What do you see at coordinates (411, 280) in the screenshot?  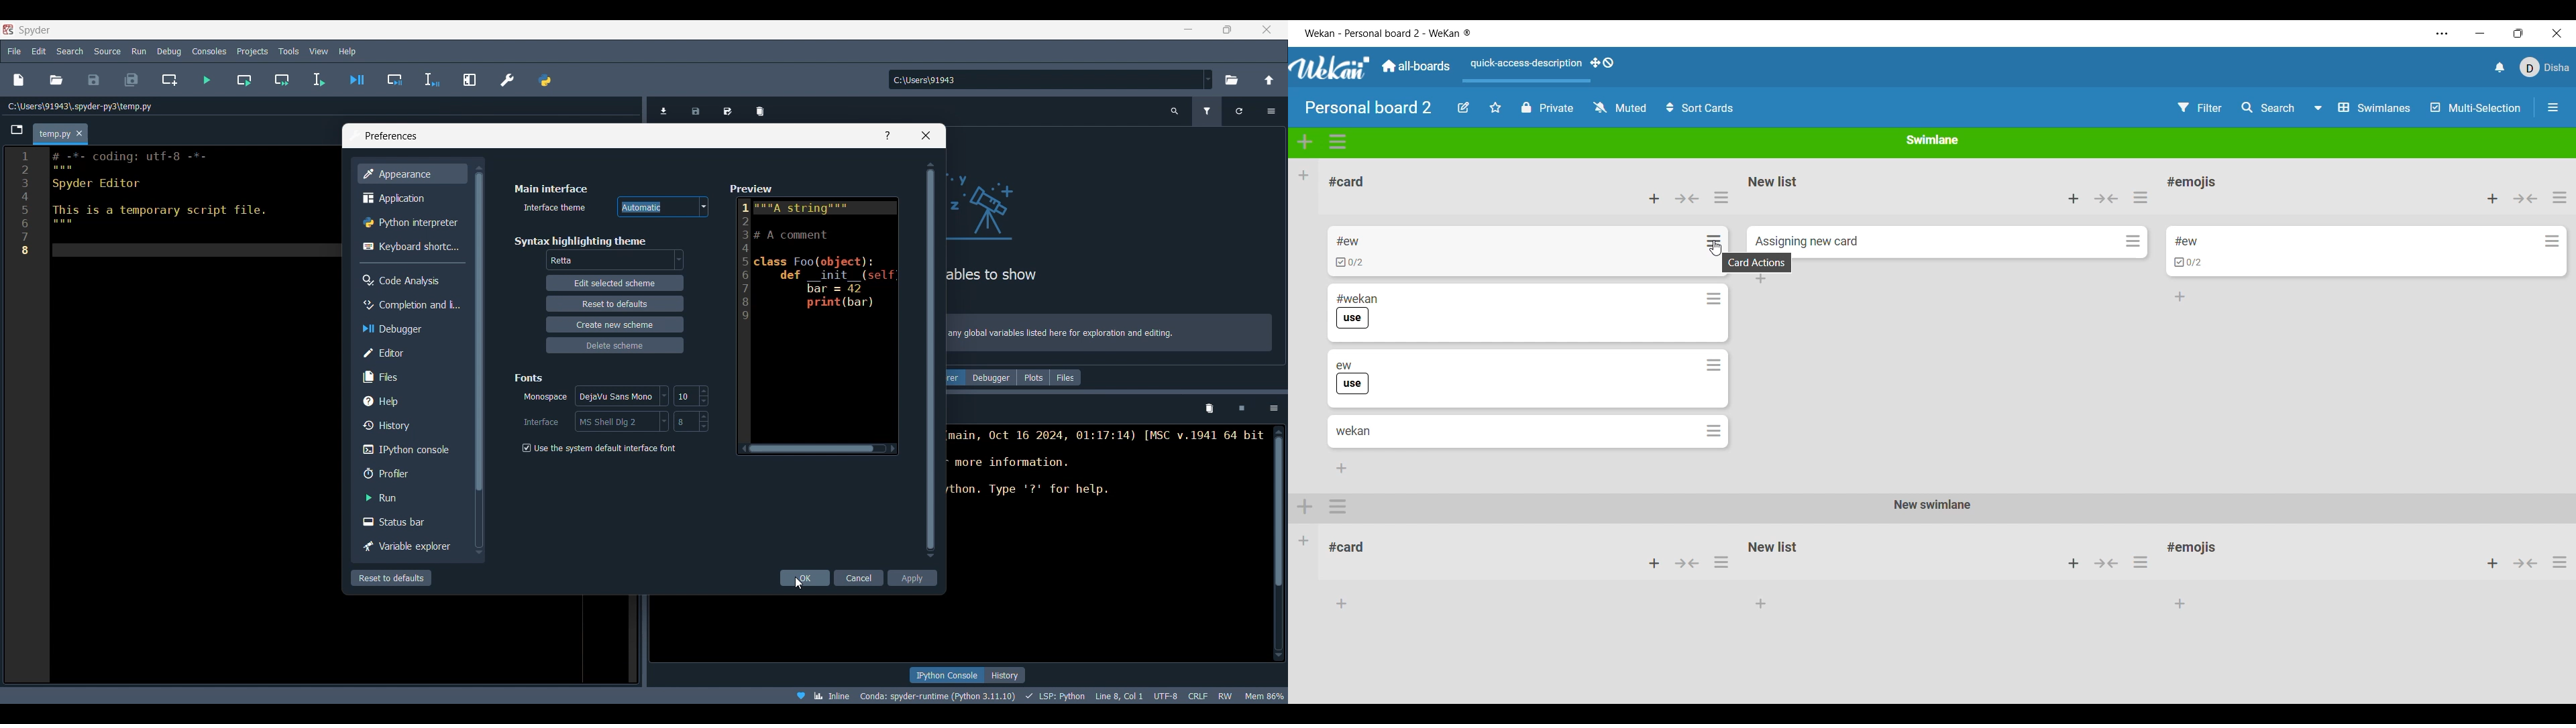 I see `Code analysis` at bounding box center [411, 280].